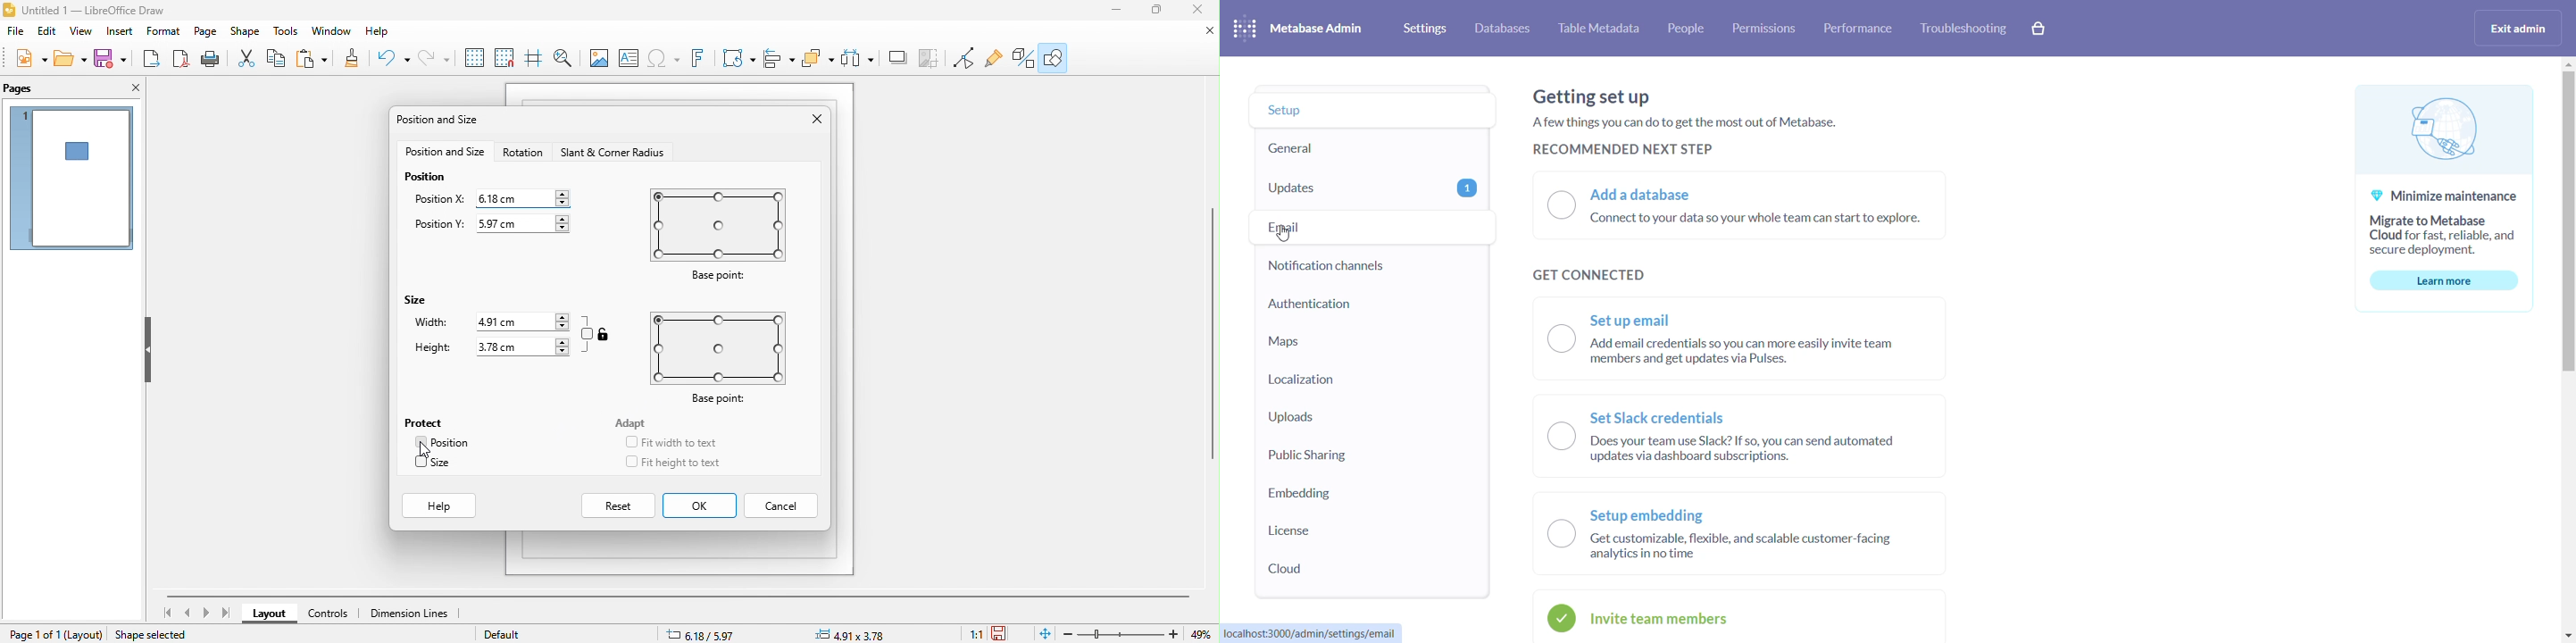 This screenshot has height=644, width=2576. What do you see at coordinates (146, 351) in the screenshot?
I see `hide` at bounding box center [146, 351].